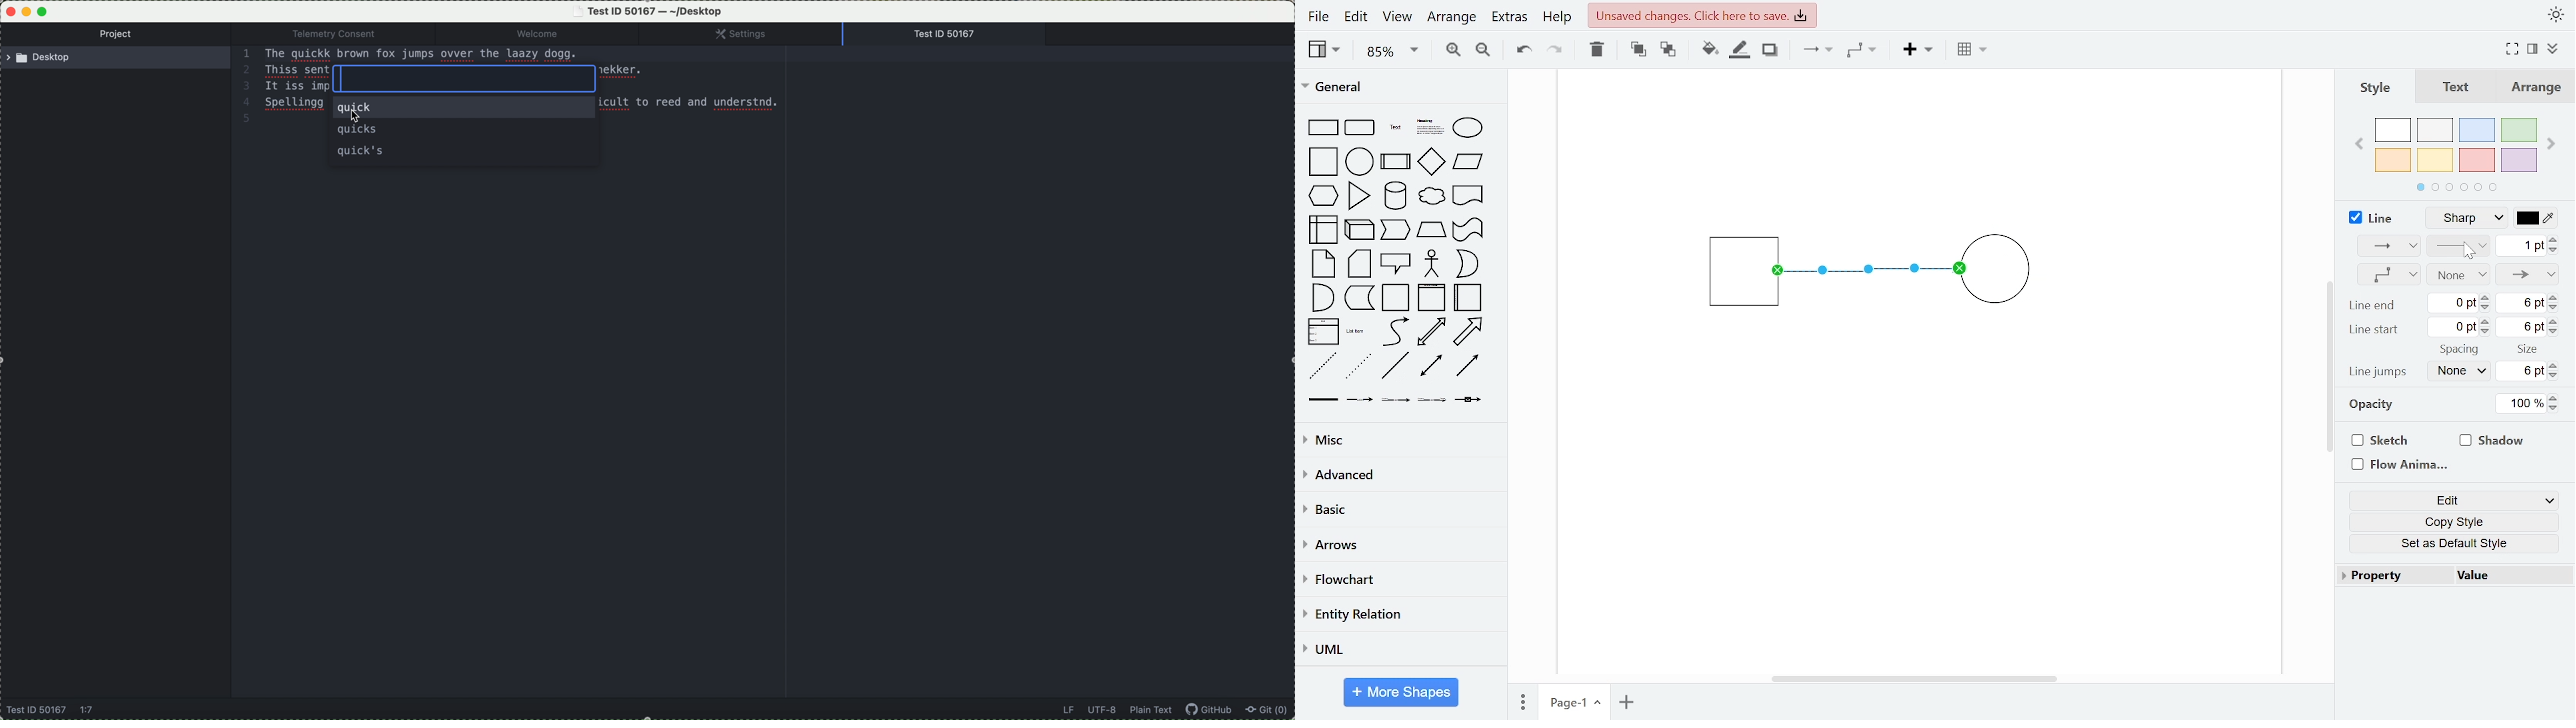 This screenshot has height=728, width=2576. I want to click on table, so click(1974, 51).